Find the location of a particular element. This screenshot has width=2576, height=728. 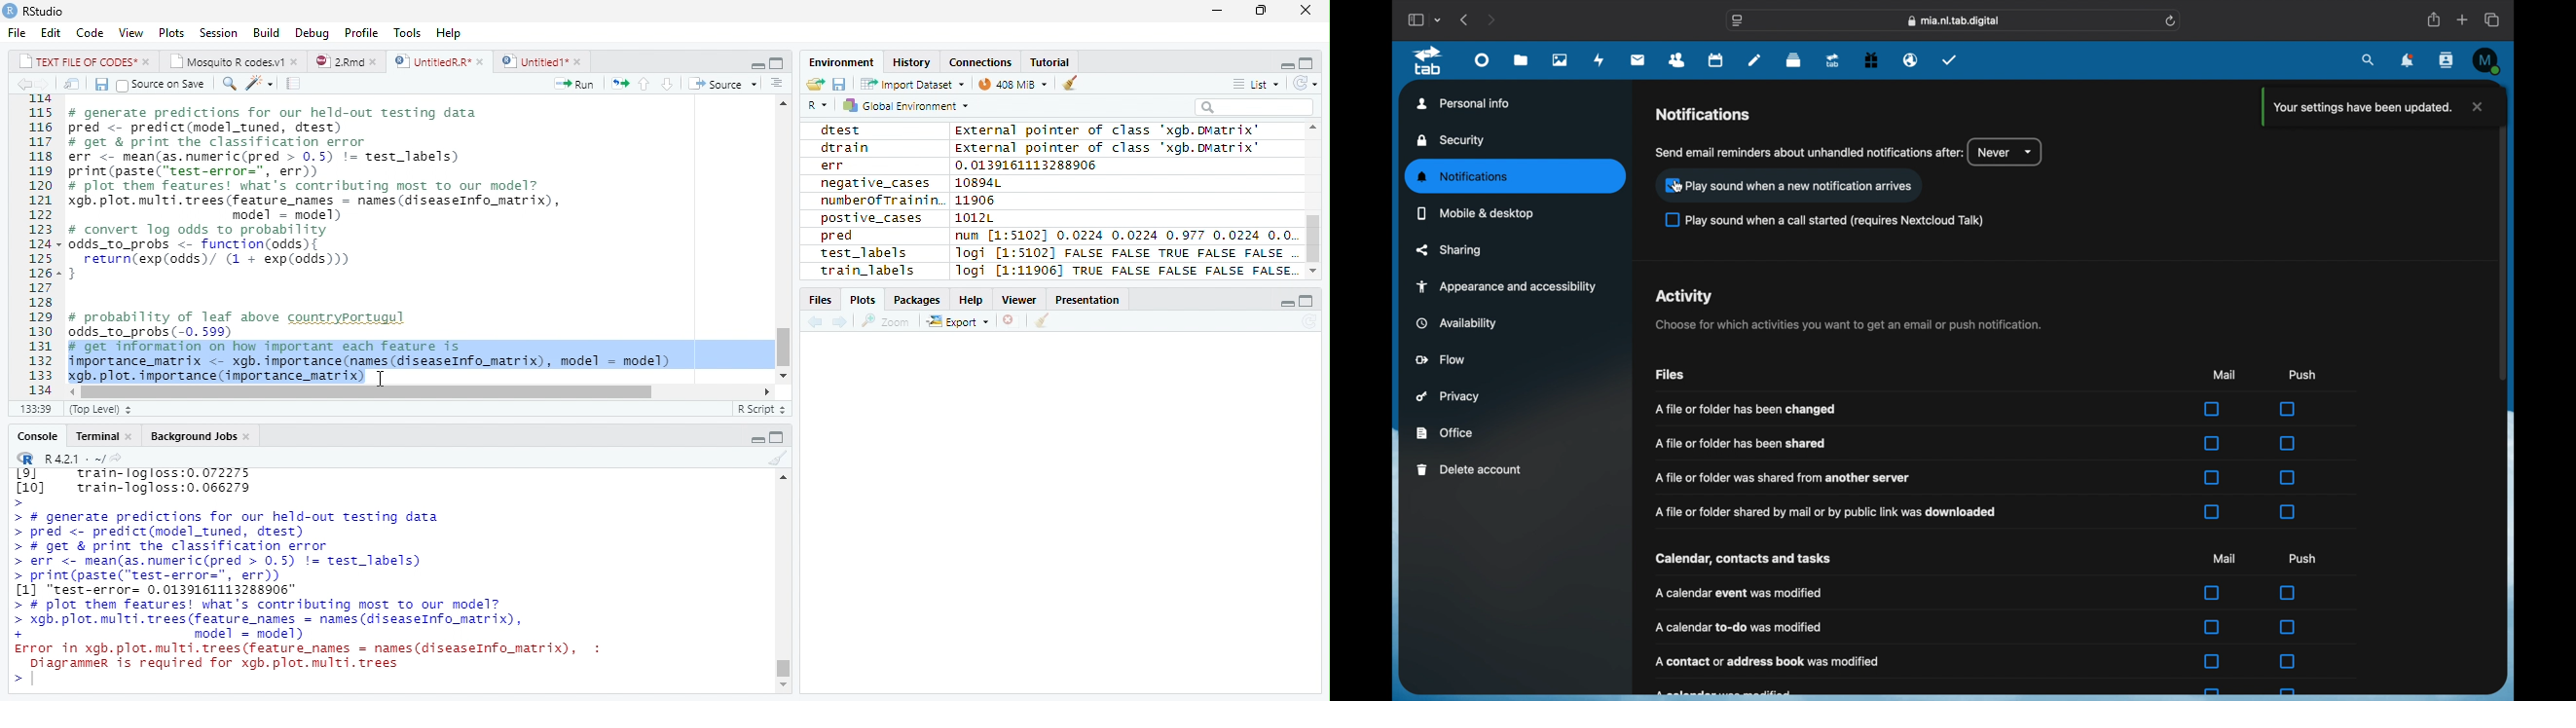

Previous is located at coordinates (813, 320).